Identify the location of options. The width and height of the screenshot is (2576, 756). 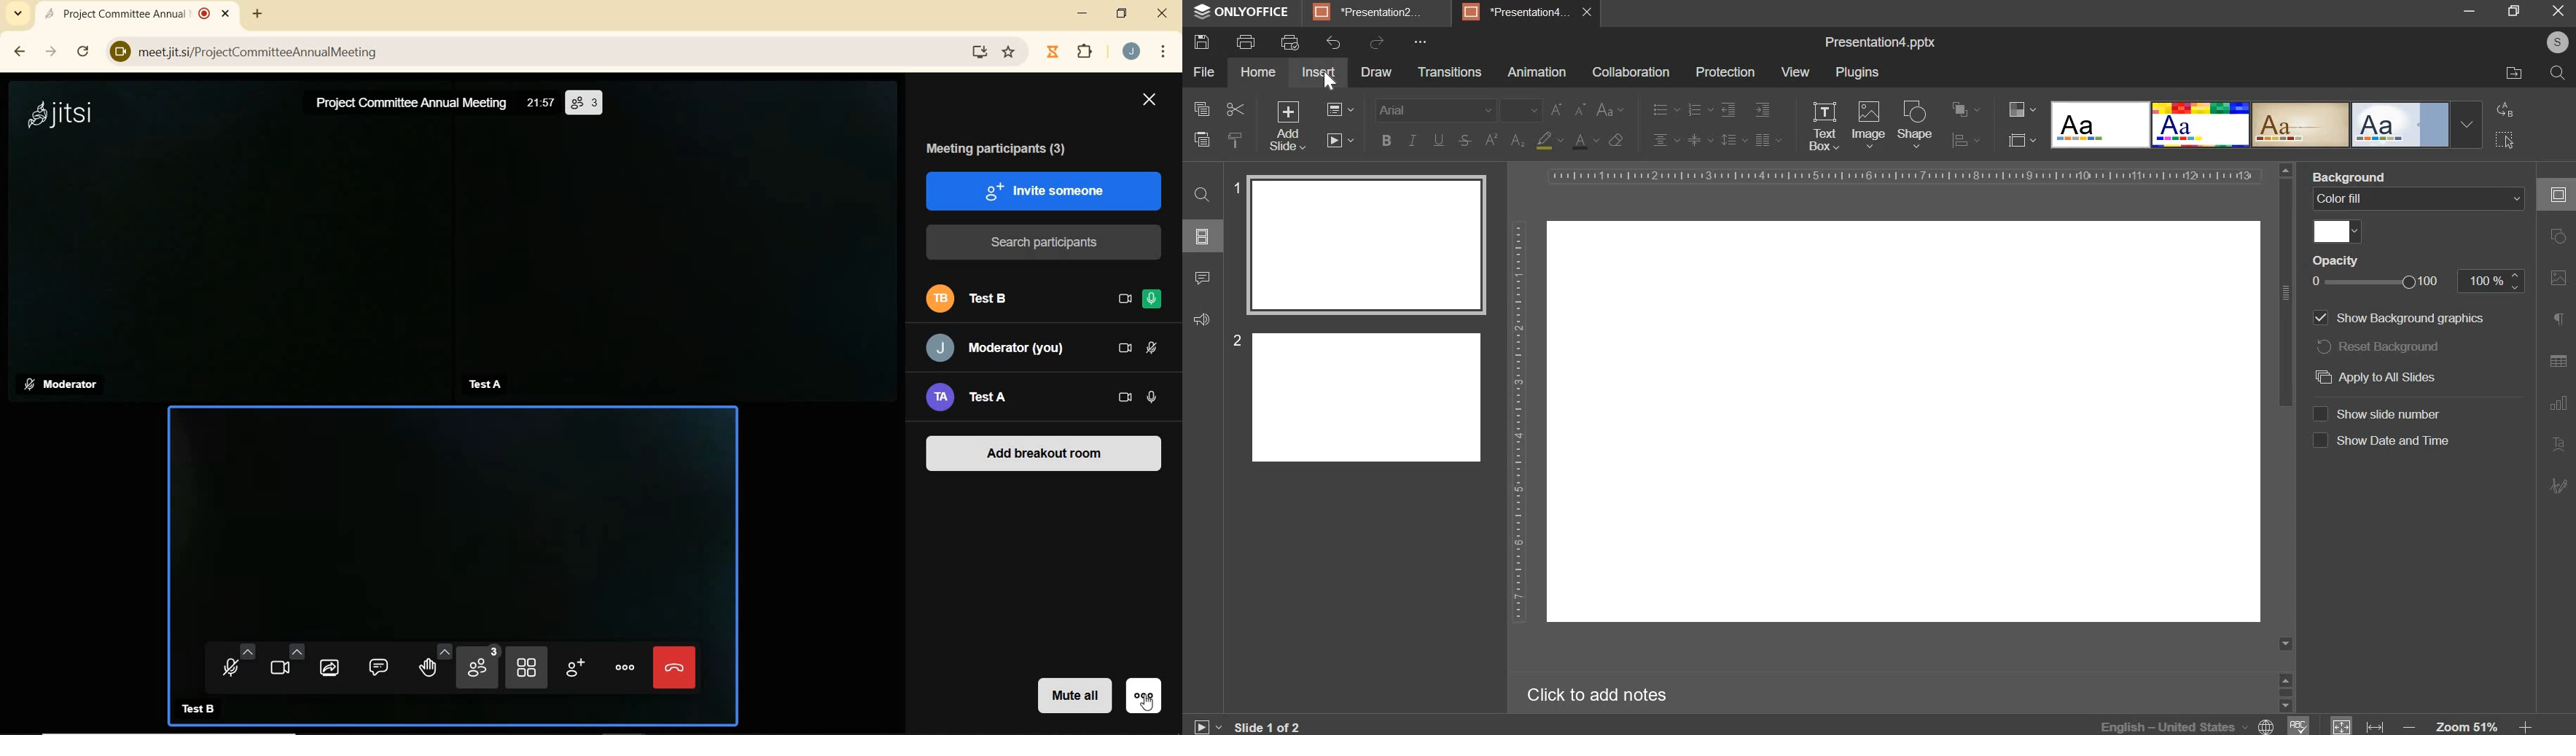
(1962, 140).